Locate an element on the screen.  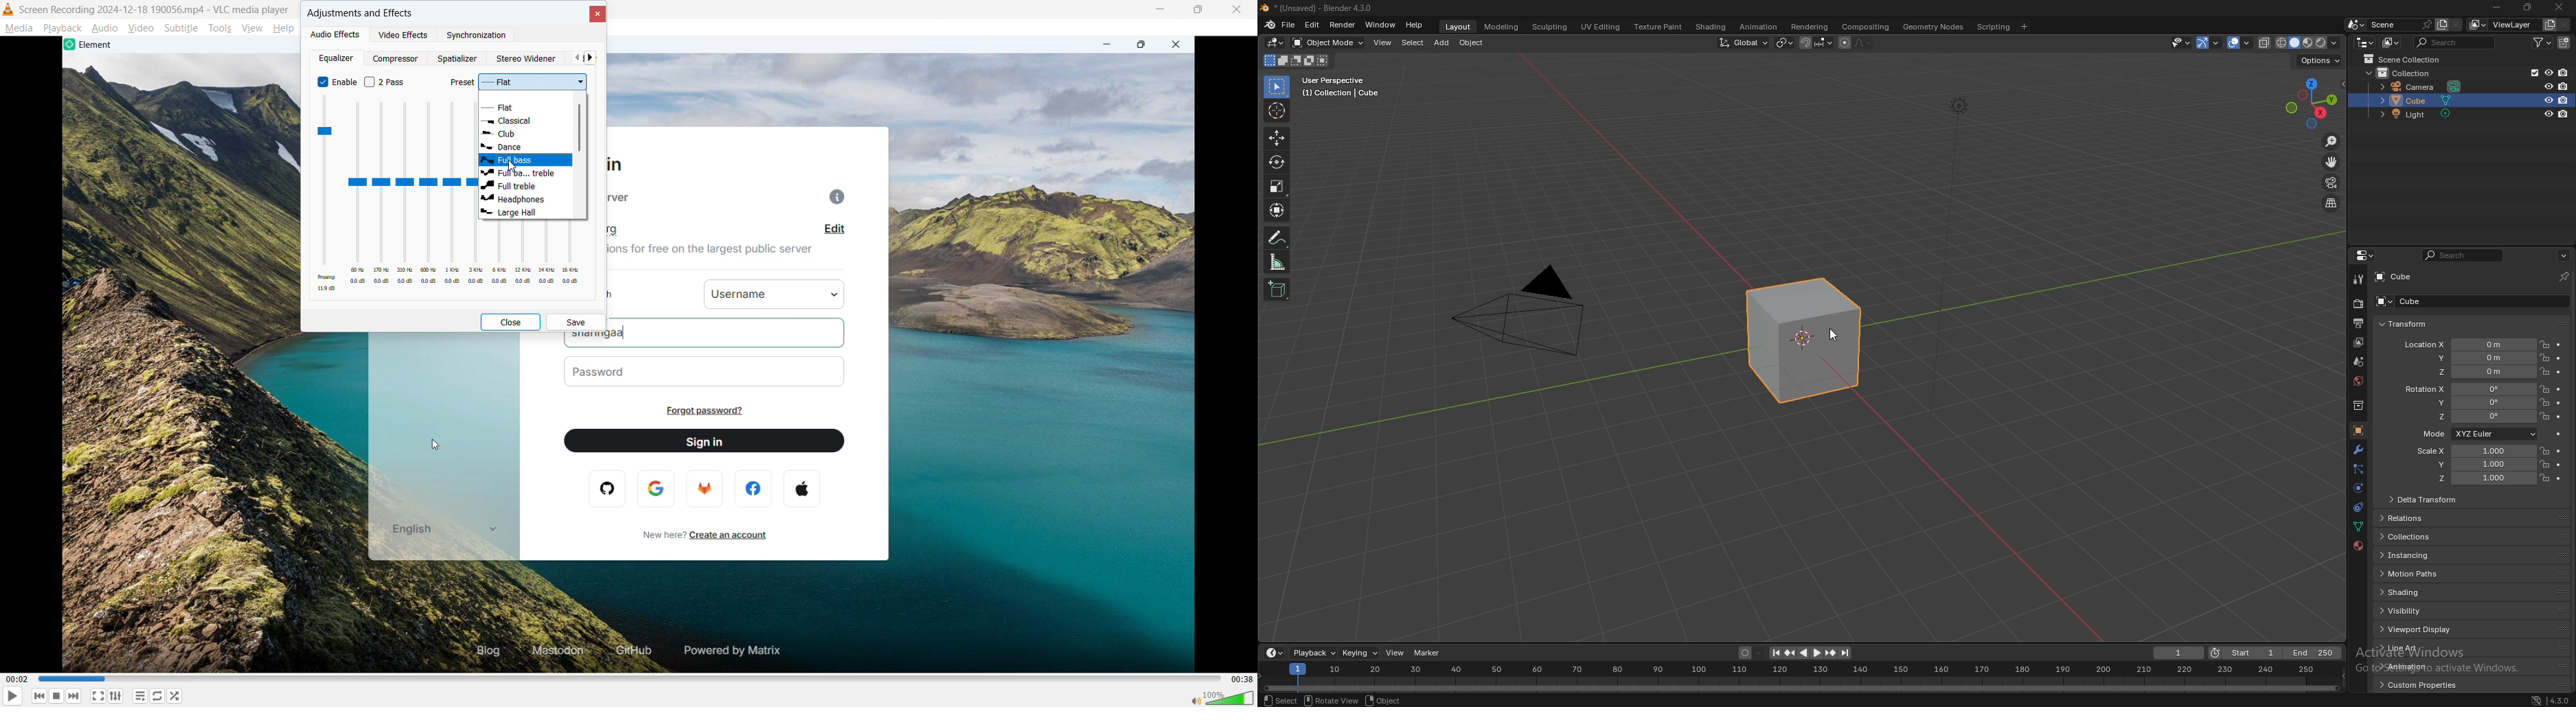
scale is located at coordinates (1277, 186).